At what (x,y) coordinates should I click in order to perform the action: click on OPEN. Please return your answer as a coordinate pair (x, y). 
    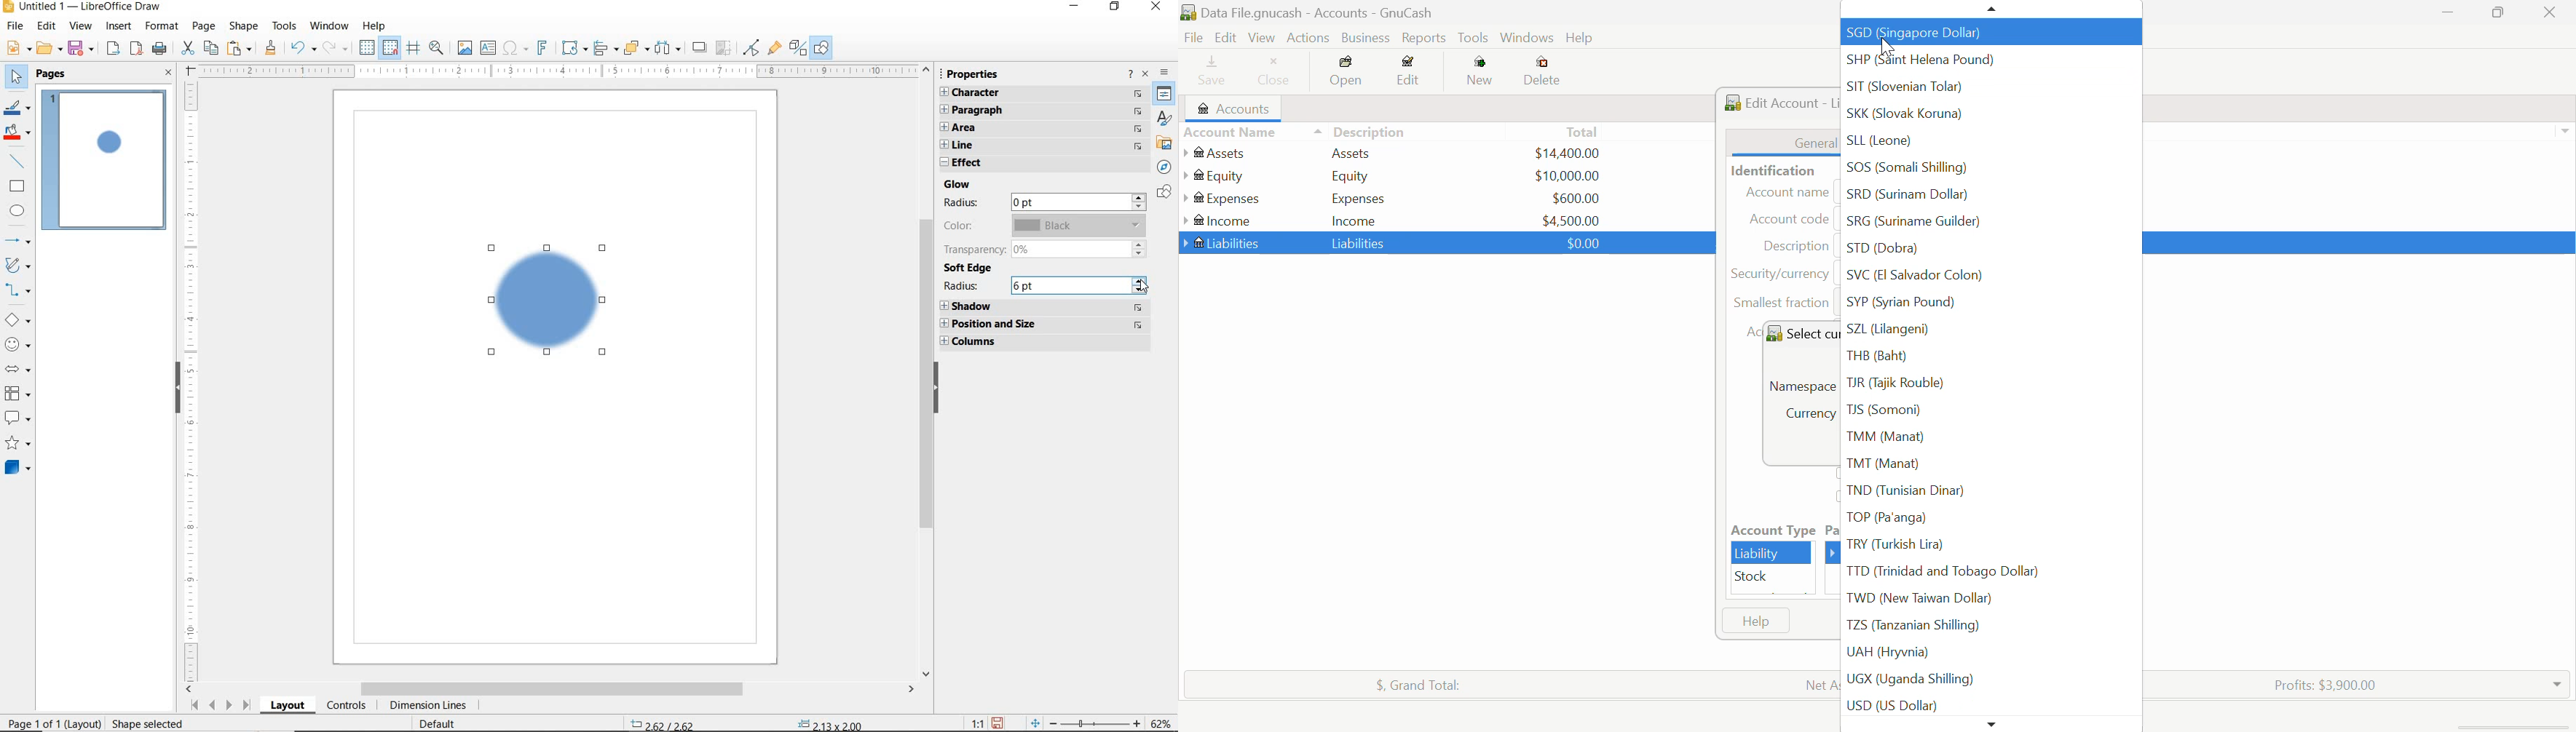
    Looking at the image, I should click on (49, 48).